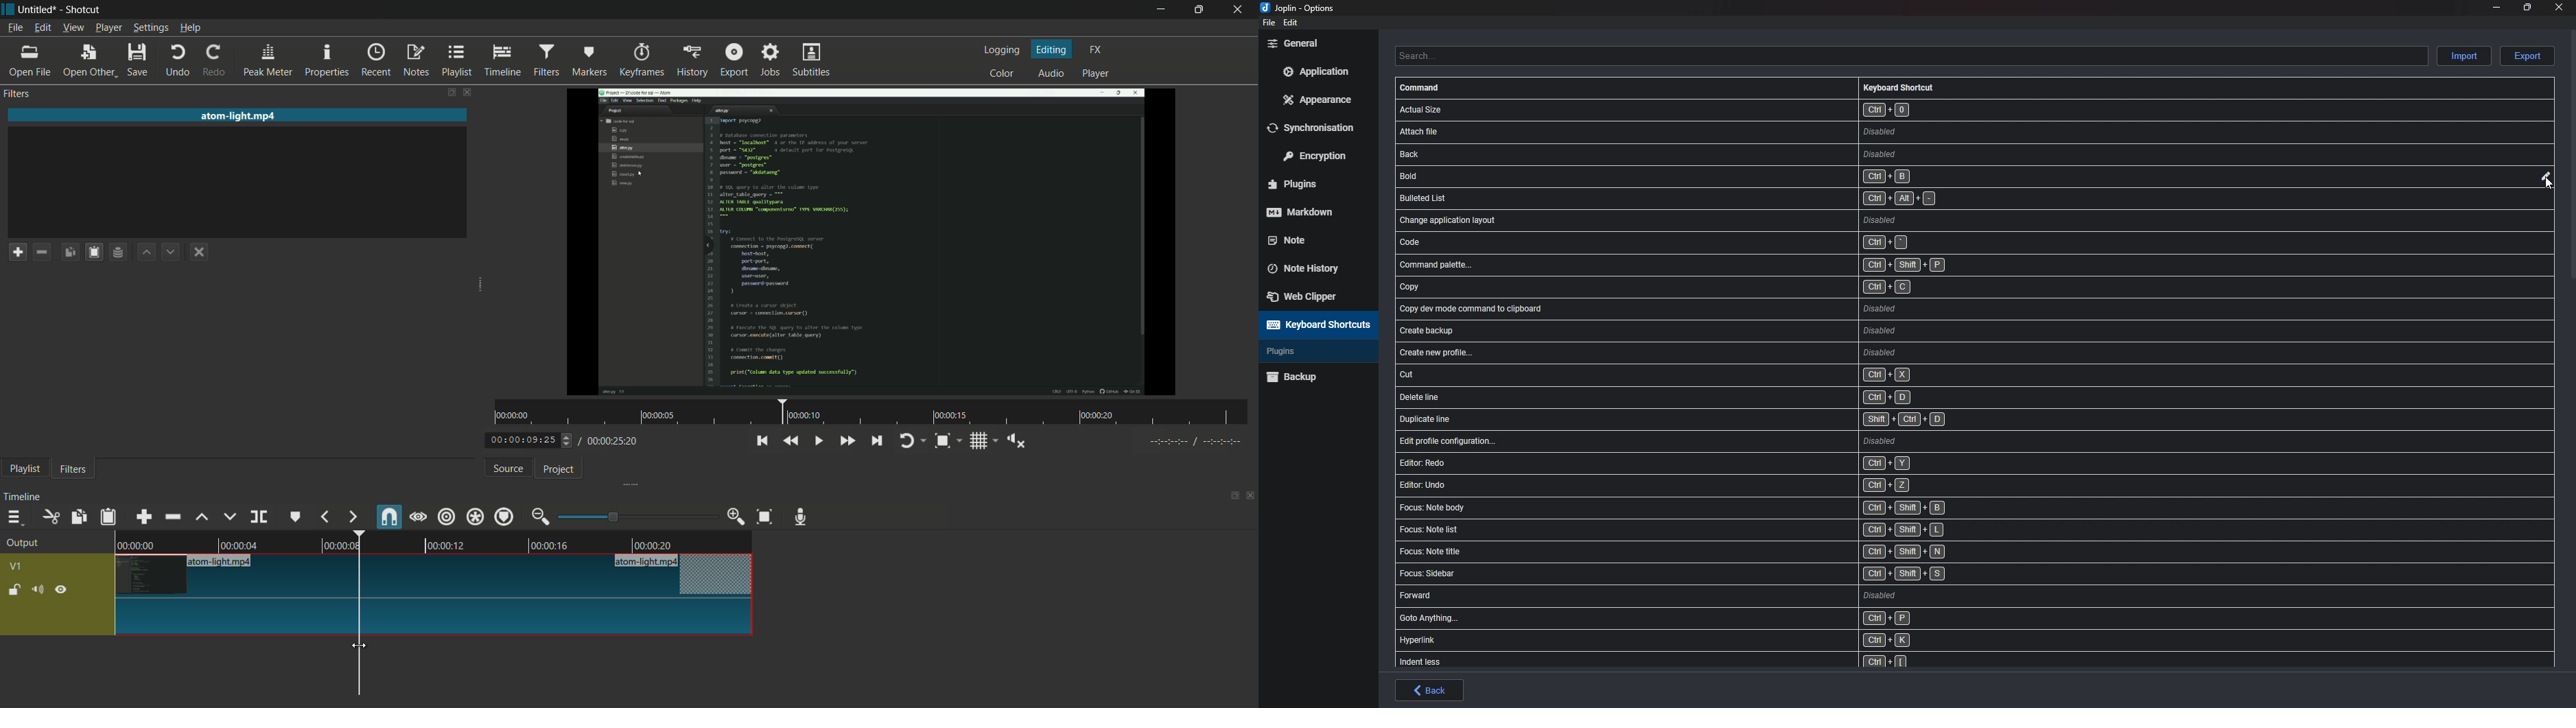 This screenshot has height=728, width=2576. What do you see at coordinates (1315, 43) in the screenshot?
I see `General` at bounding box center [1315, 43].